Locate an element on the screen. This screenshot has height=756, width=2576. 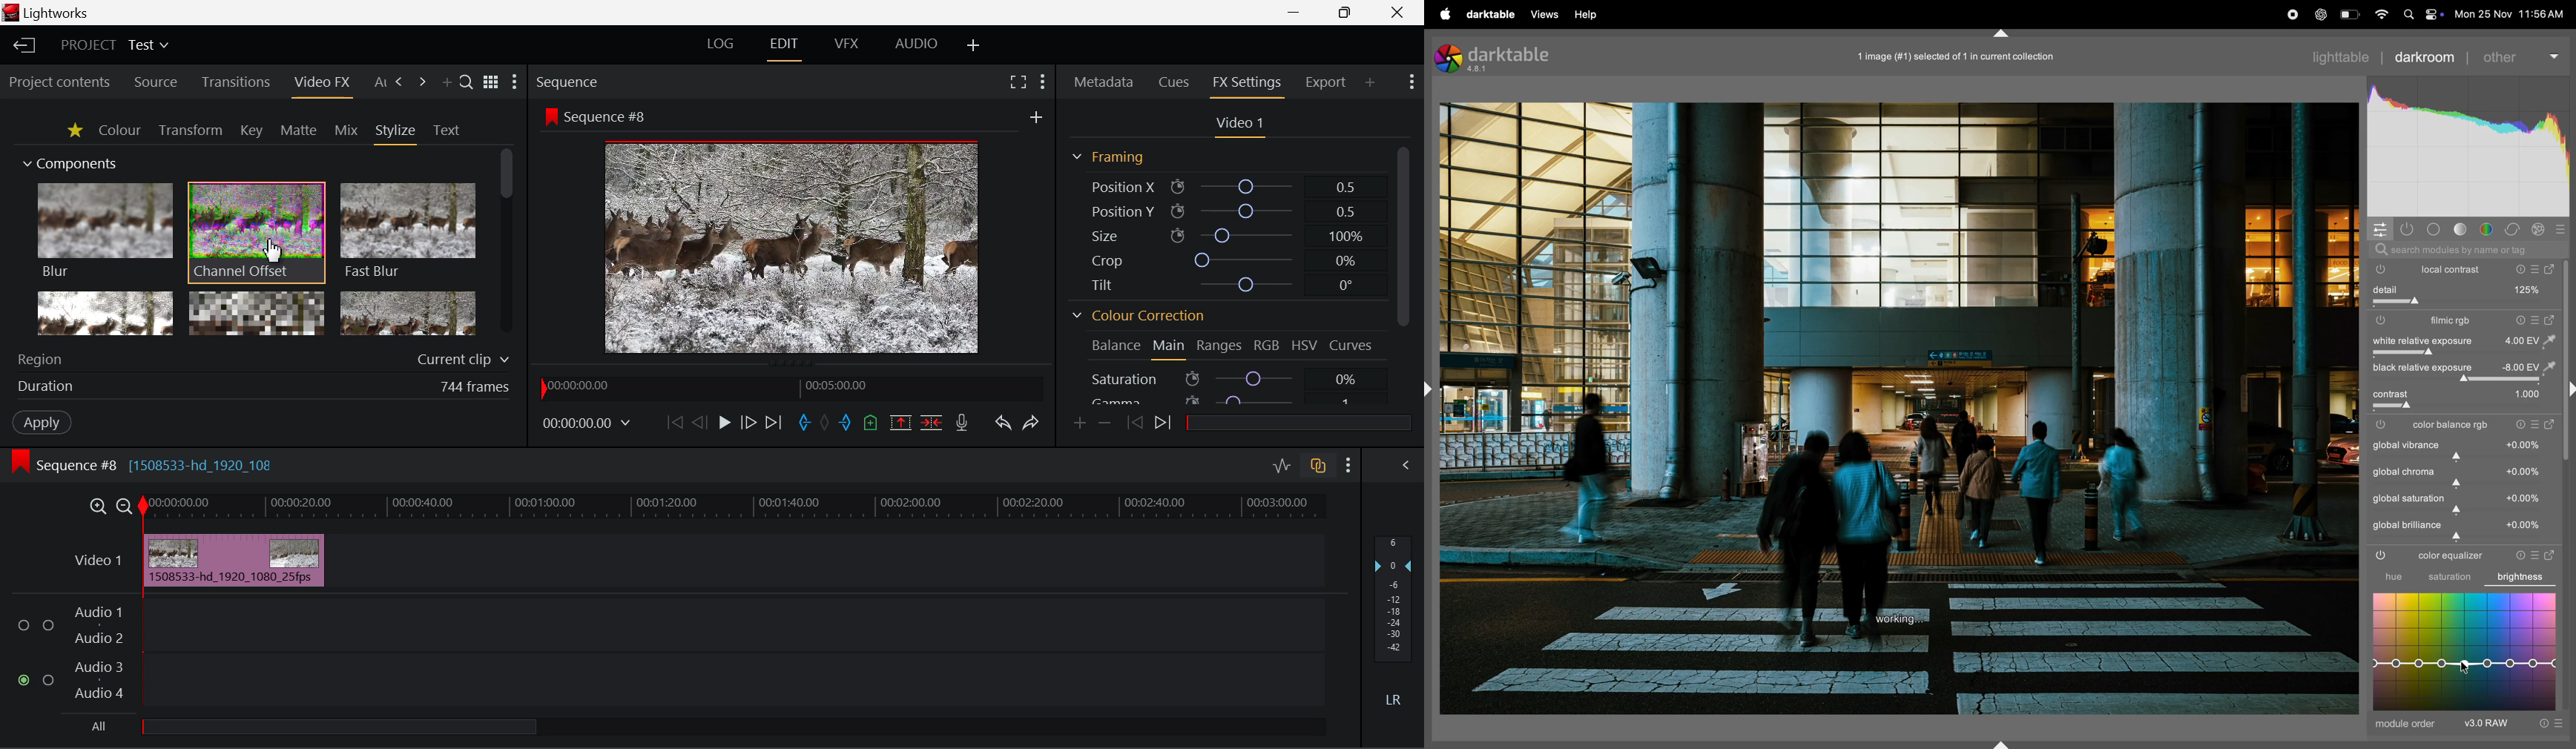
Export is located at coordinates (1326, 82).